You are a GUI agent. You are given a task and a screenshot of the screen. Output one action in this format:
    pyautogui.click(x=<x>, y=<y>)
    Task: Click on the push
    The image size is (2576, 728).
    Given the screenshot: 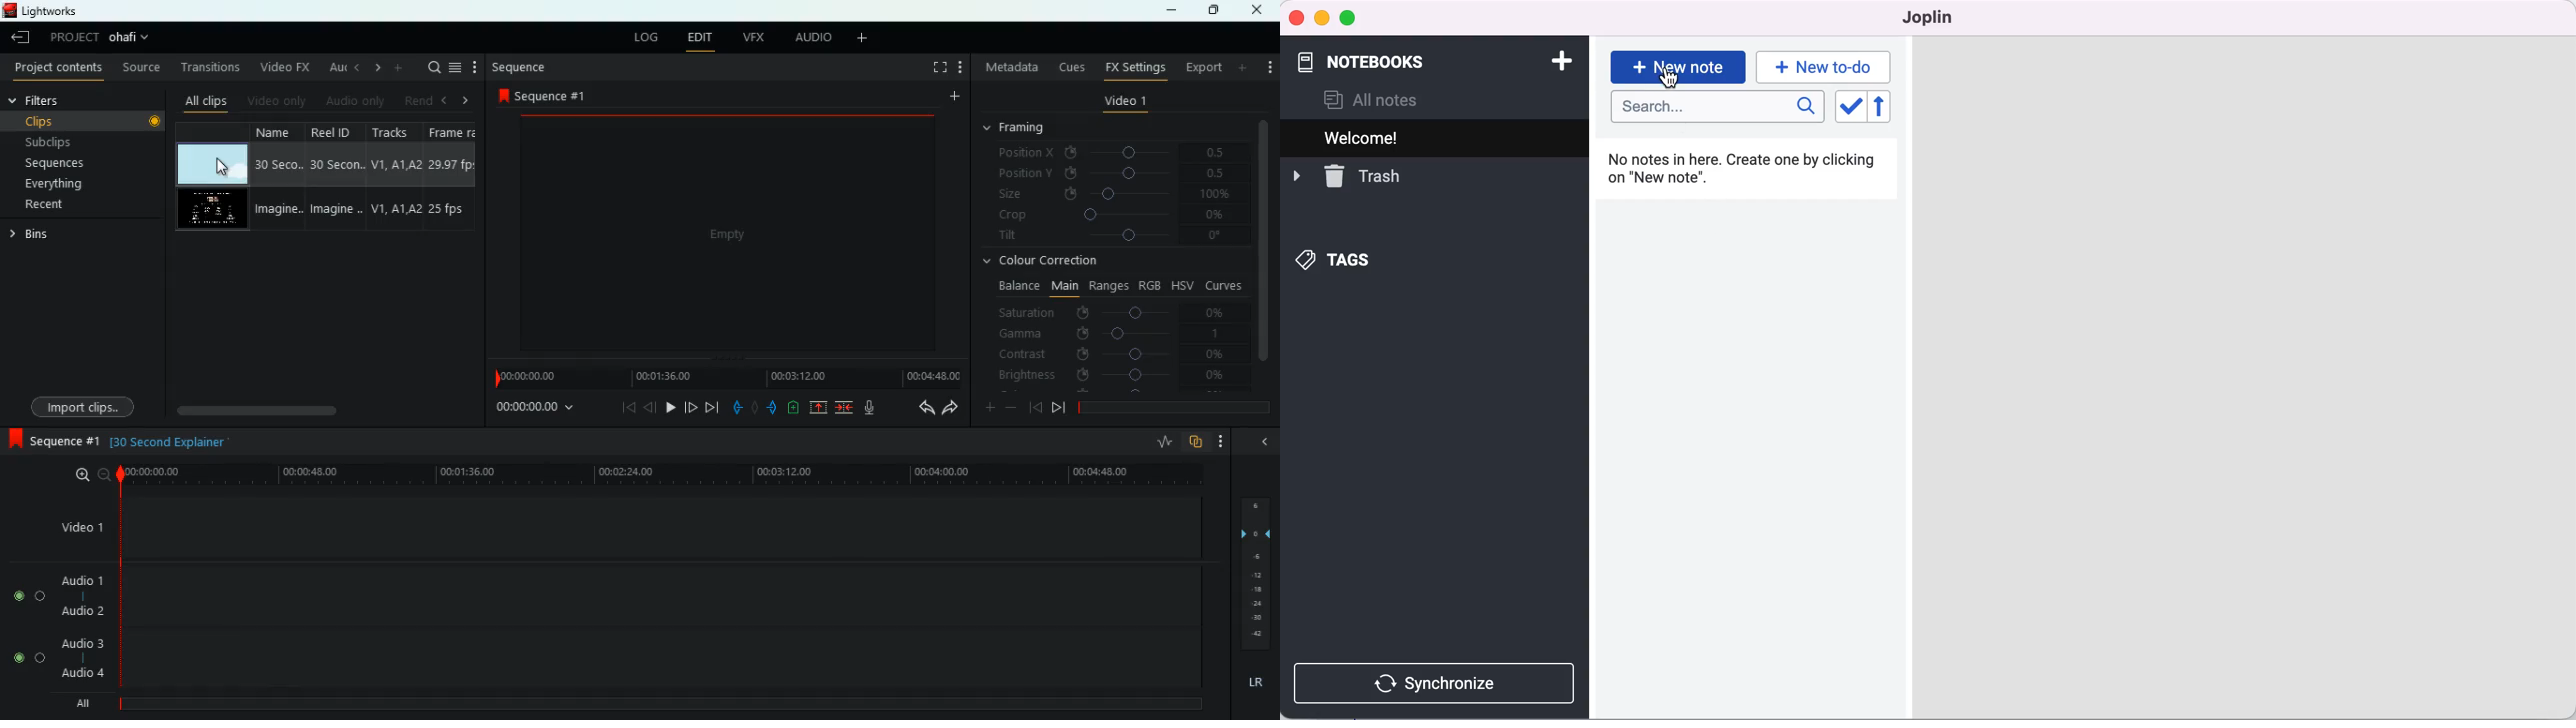 What is the action you would take?
    pyautogui.click(x=773, y=408)
    